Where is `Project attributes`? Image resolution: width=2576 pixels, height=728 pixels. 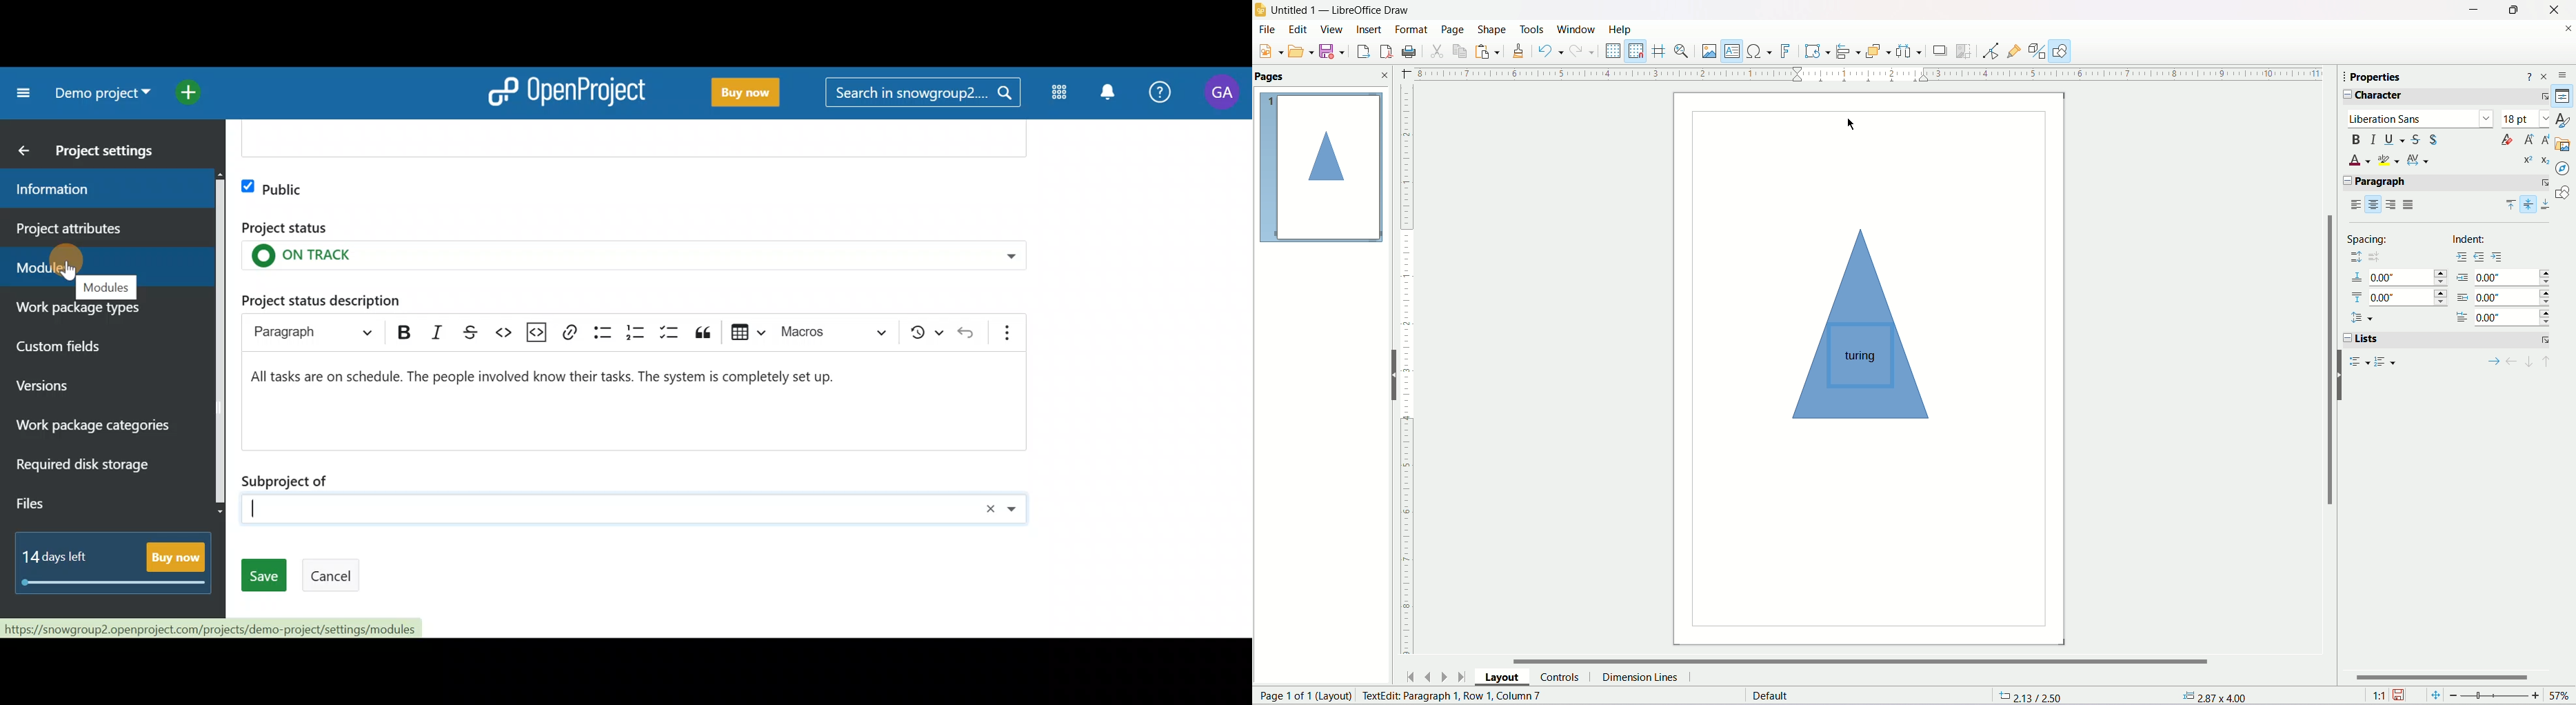 Project attributes is located at coordinates (103, 229).